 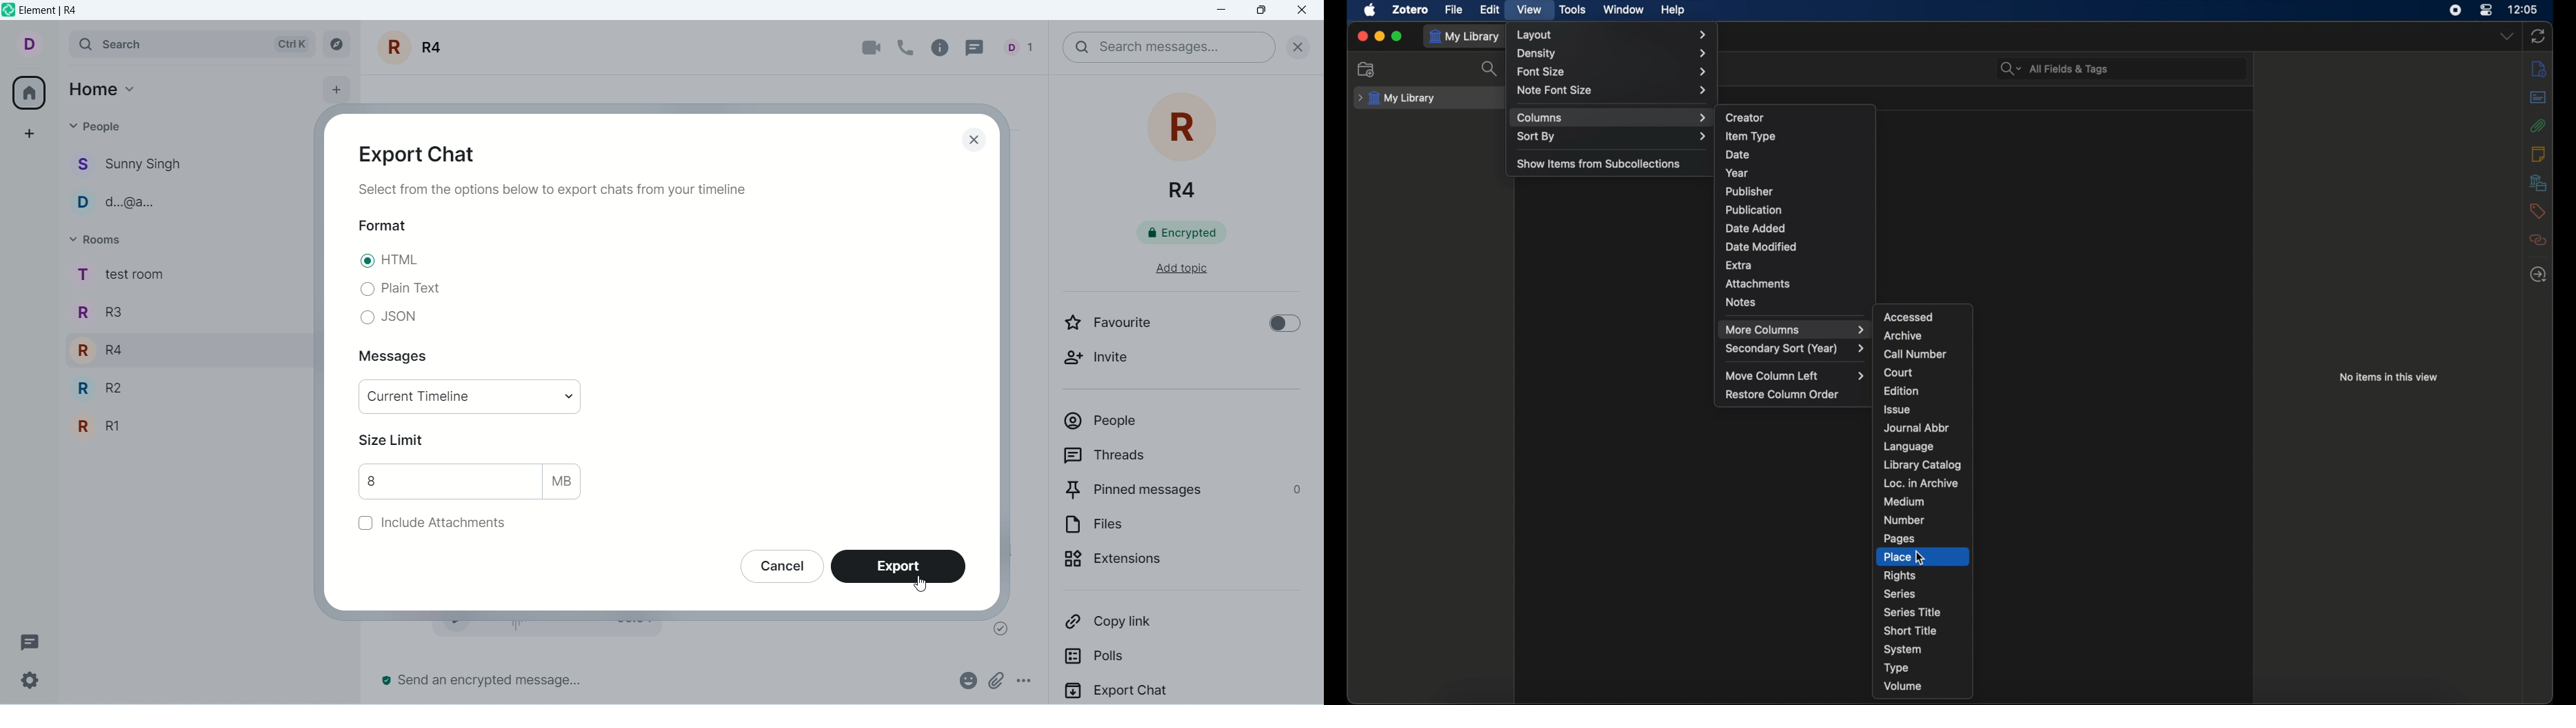 I want to click on secondary sort, so click(x=1796, y=349).